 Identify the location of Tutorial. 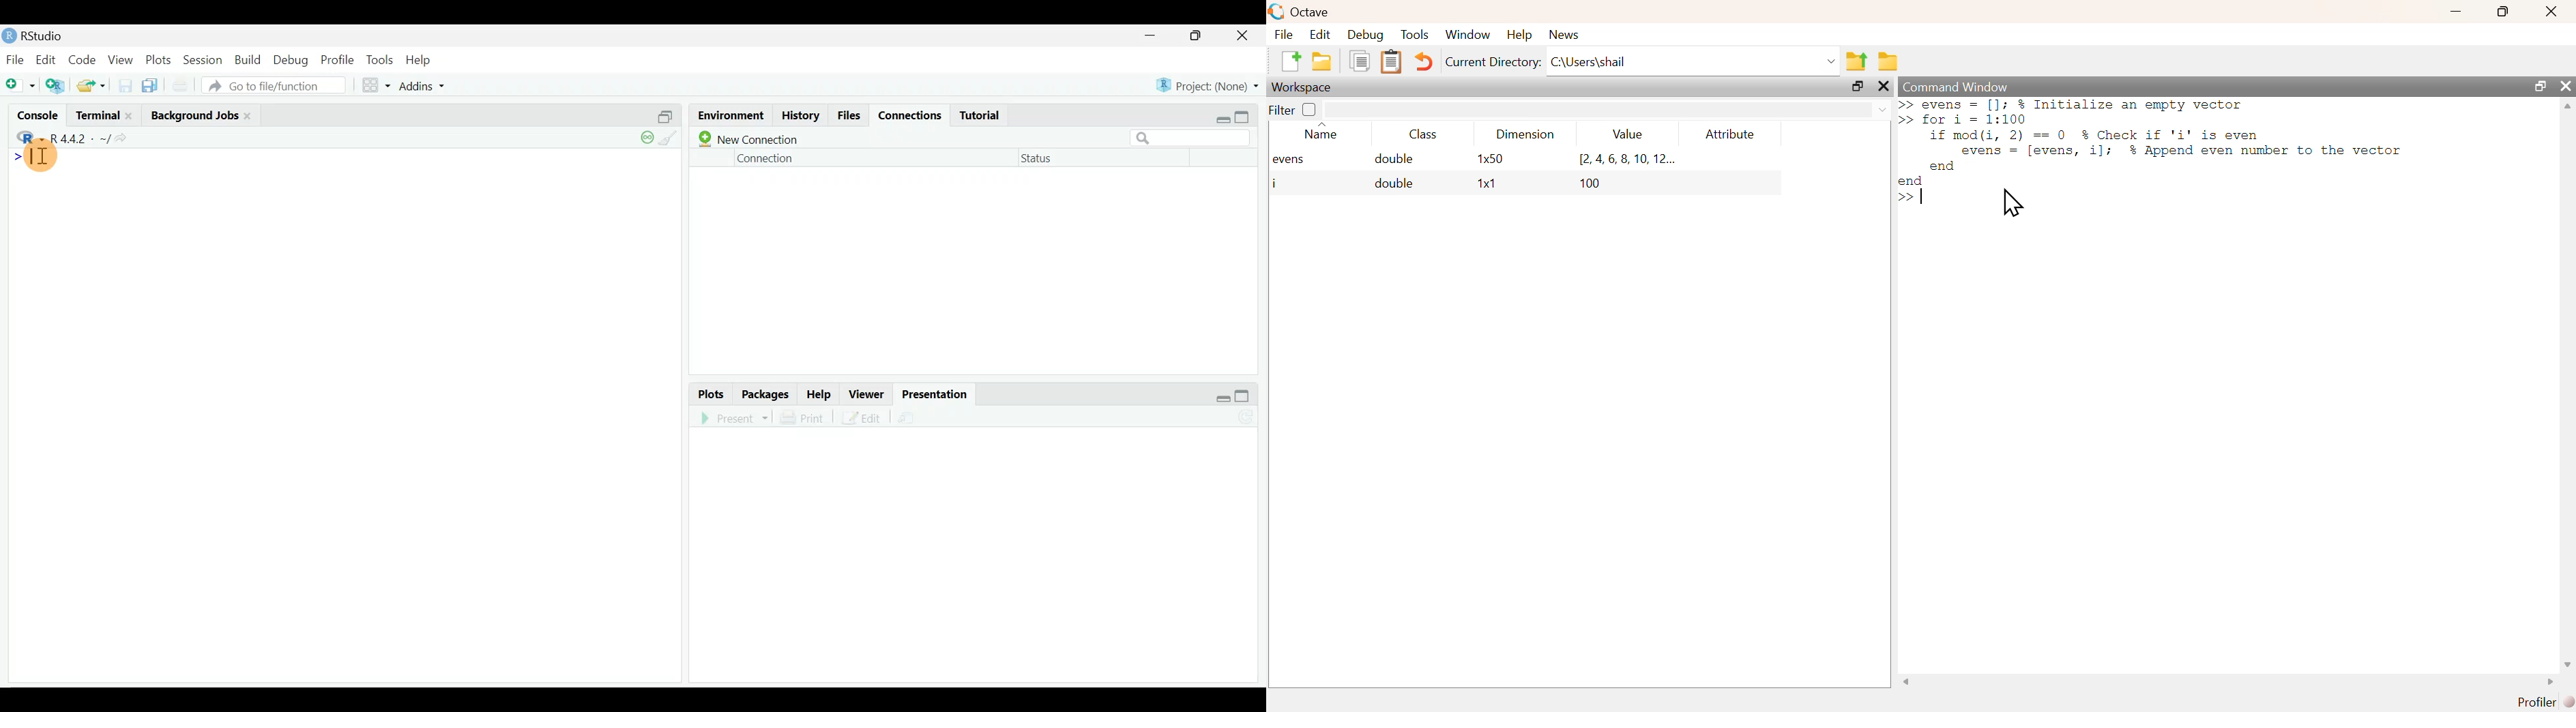
(981, 110).